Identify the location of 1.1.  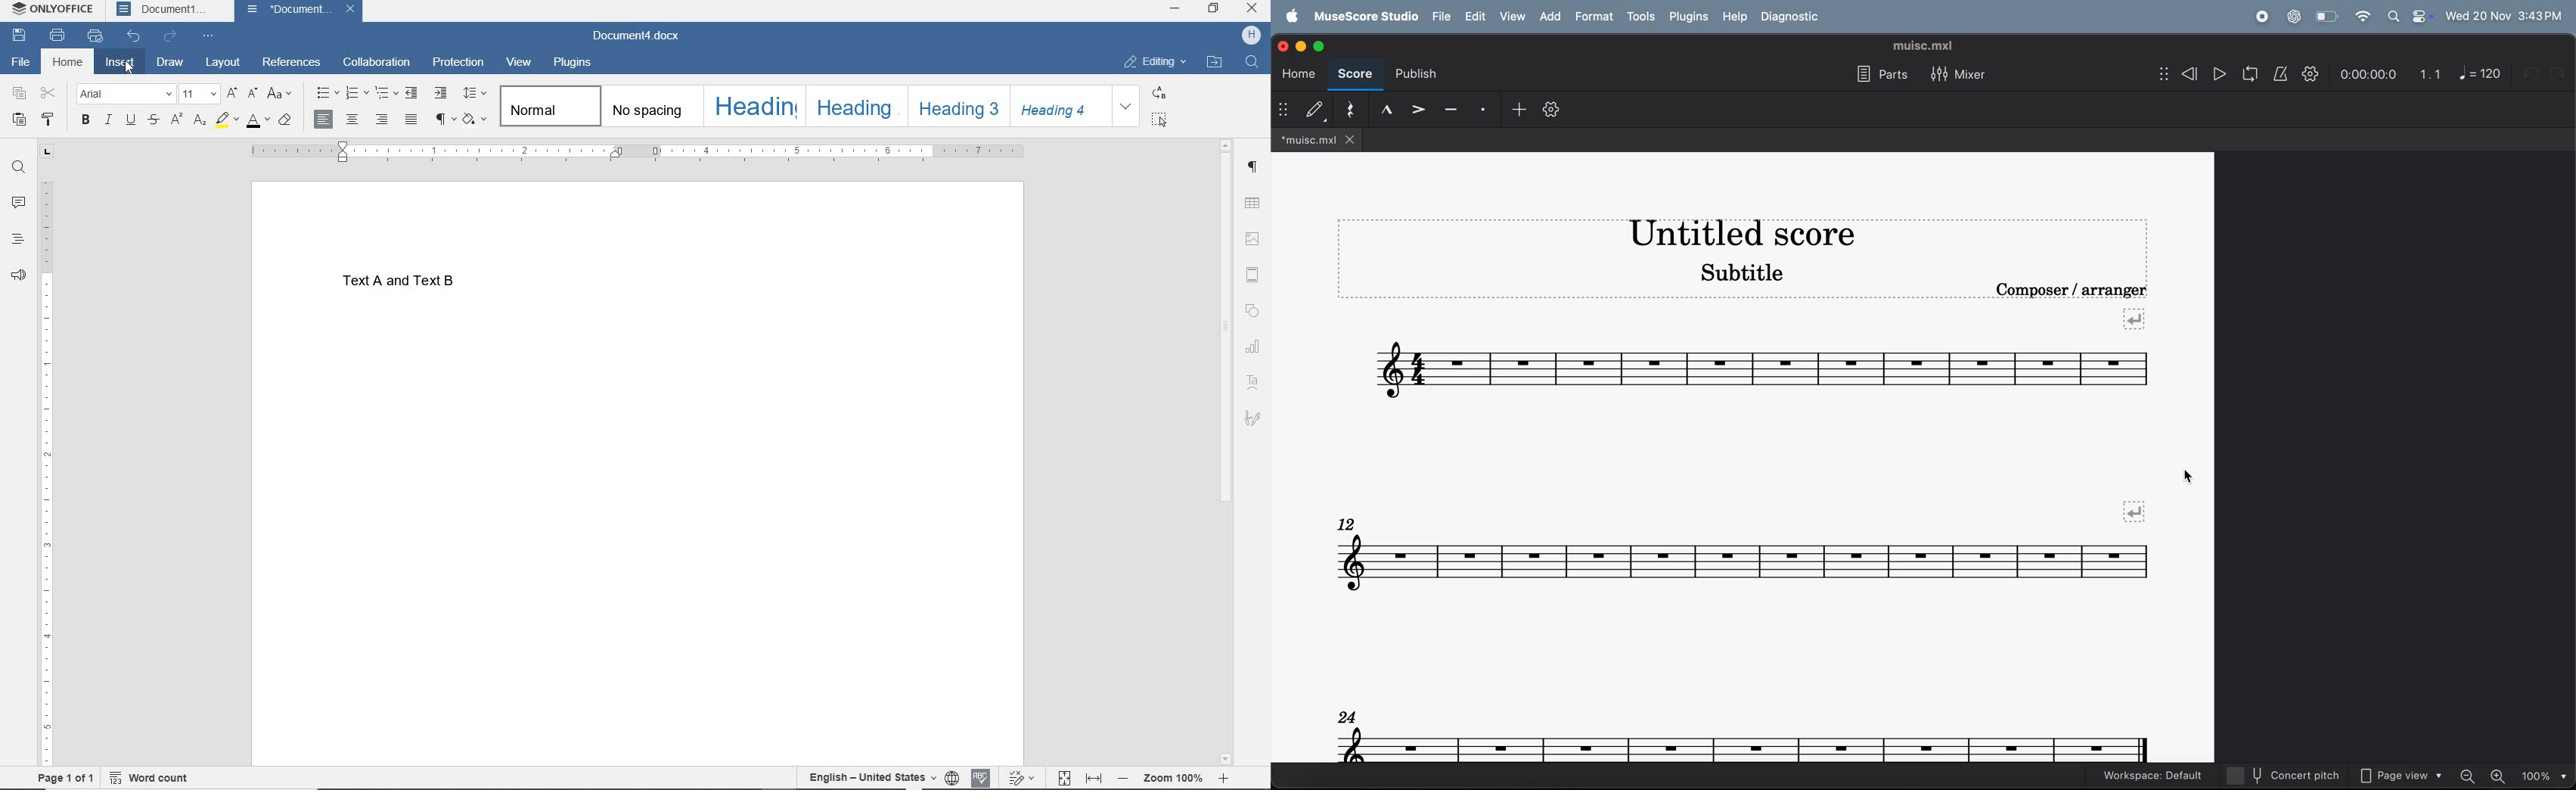
(2430, 73).